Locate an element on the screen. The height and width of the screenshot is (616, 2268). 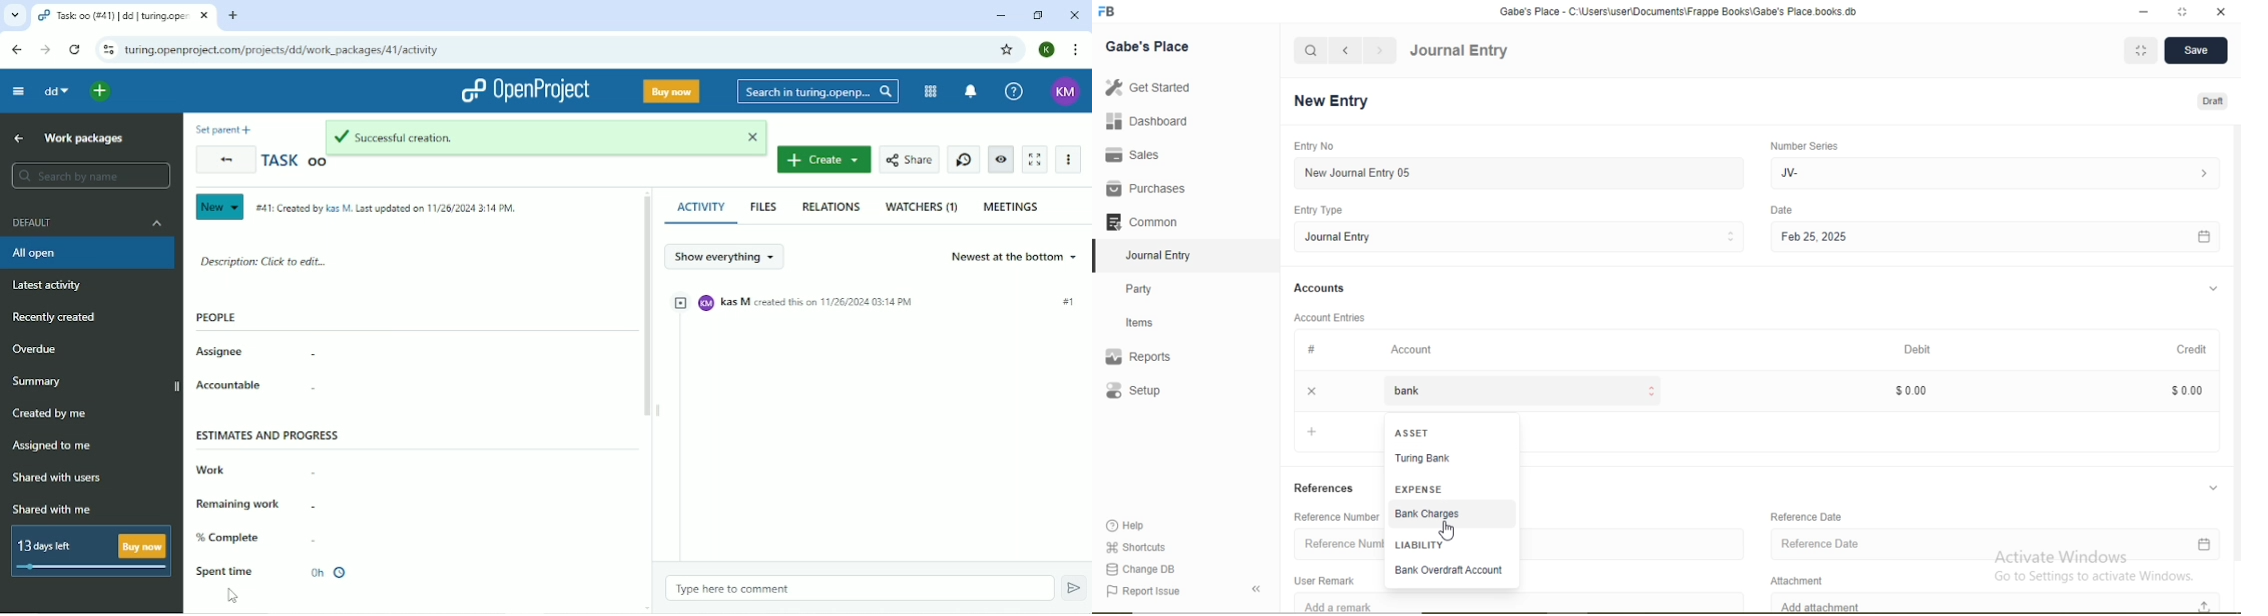
Reference Number is located at coordinates (1333, 516).